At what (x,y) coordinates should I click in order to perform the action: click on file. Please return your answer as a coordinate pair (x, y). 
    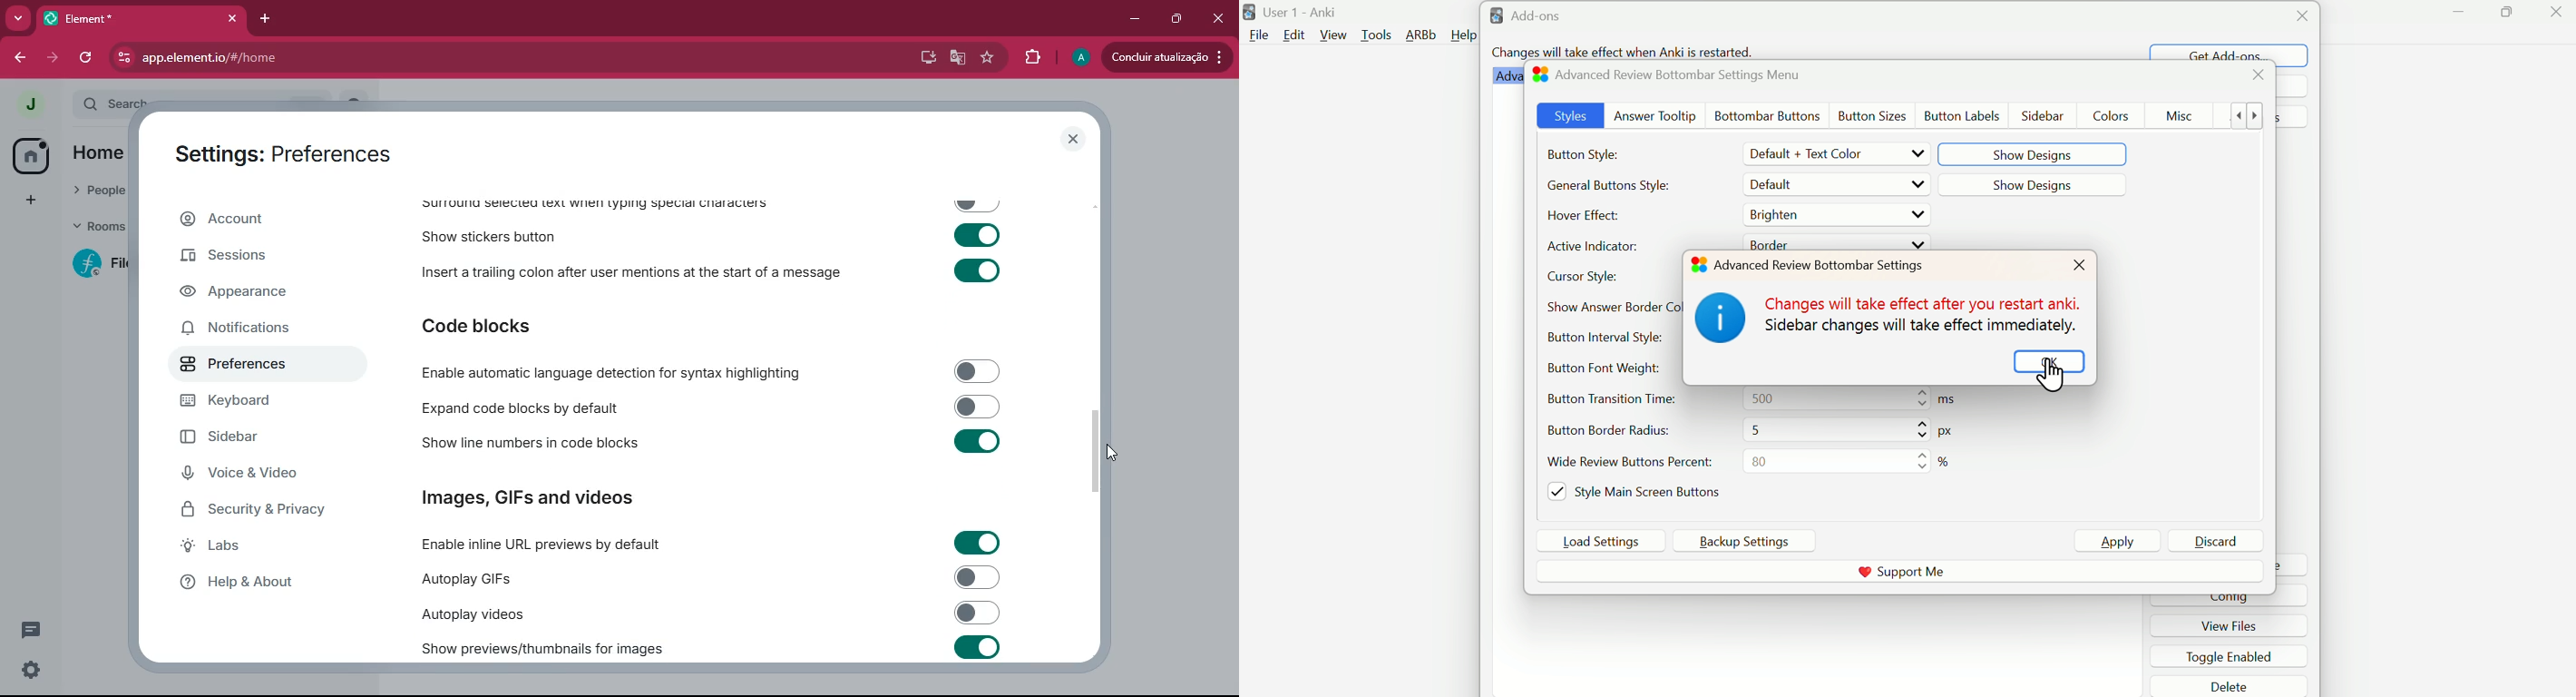
    Looking at the image, I should click on (1256, 38).